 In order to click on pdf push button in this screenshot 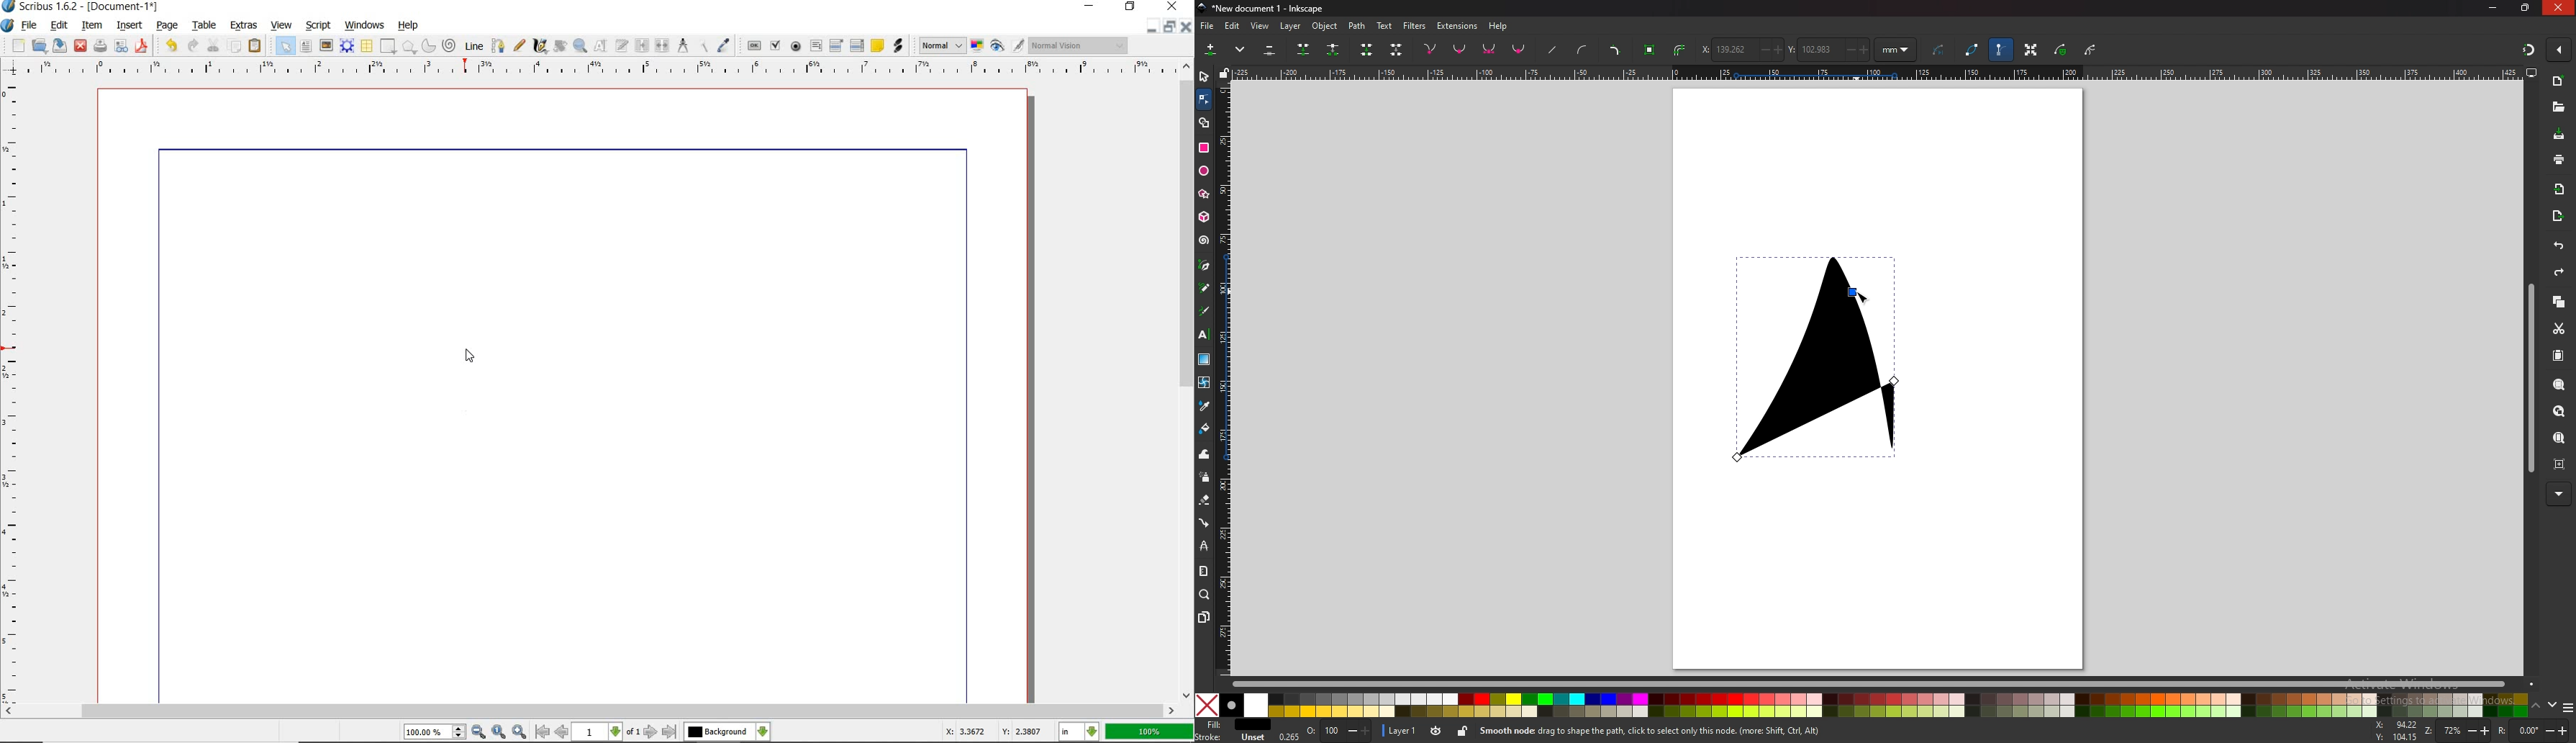, I will do `click(754, 47)`.